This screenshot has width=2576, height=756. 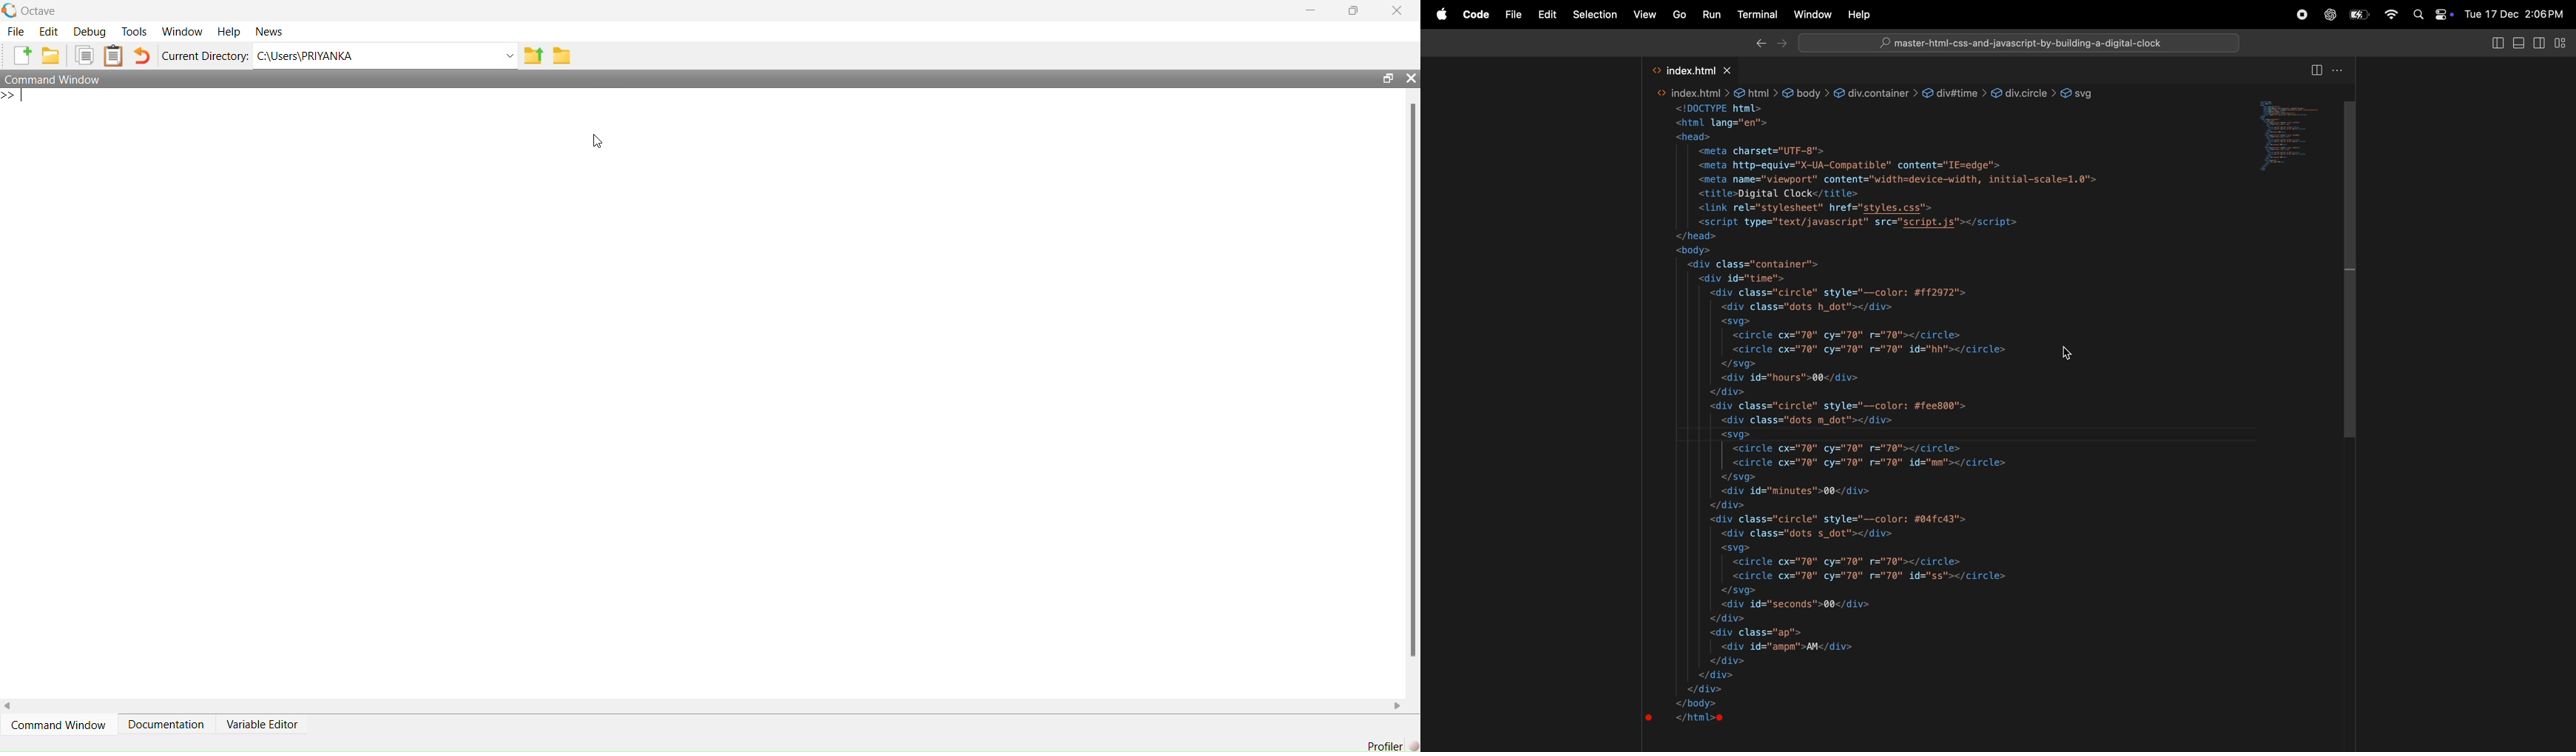 I want to click on Go, so click(x=1681, y=16).